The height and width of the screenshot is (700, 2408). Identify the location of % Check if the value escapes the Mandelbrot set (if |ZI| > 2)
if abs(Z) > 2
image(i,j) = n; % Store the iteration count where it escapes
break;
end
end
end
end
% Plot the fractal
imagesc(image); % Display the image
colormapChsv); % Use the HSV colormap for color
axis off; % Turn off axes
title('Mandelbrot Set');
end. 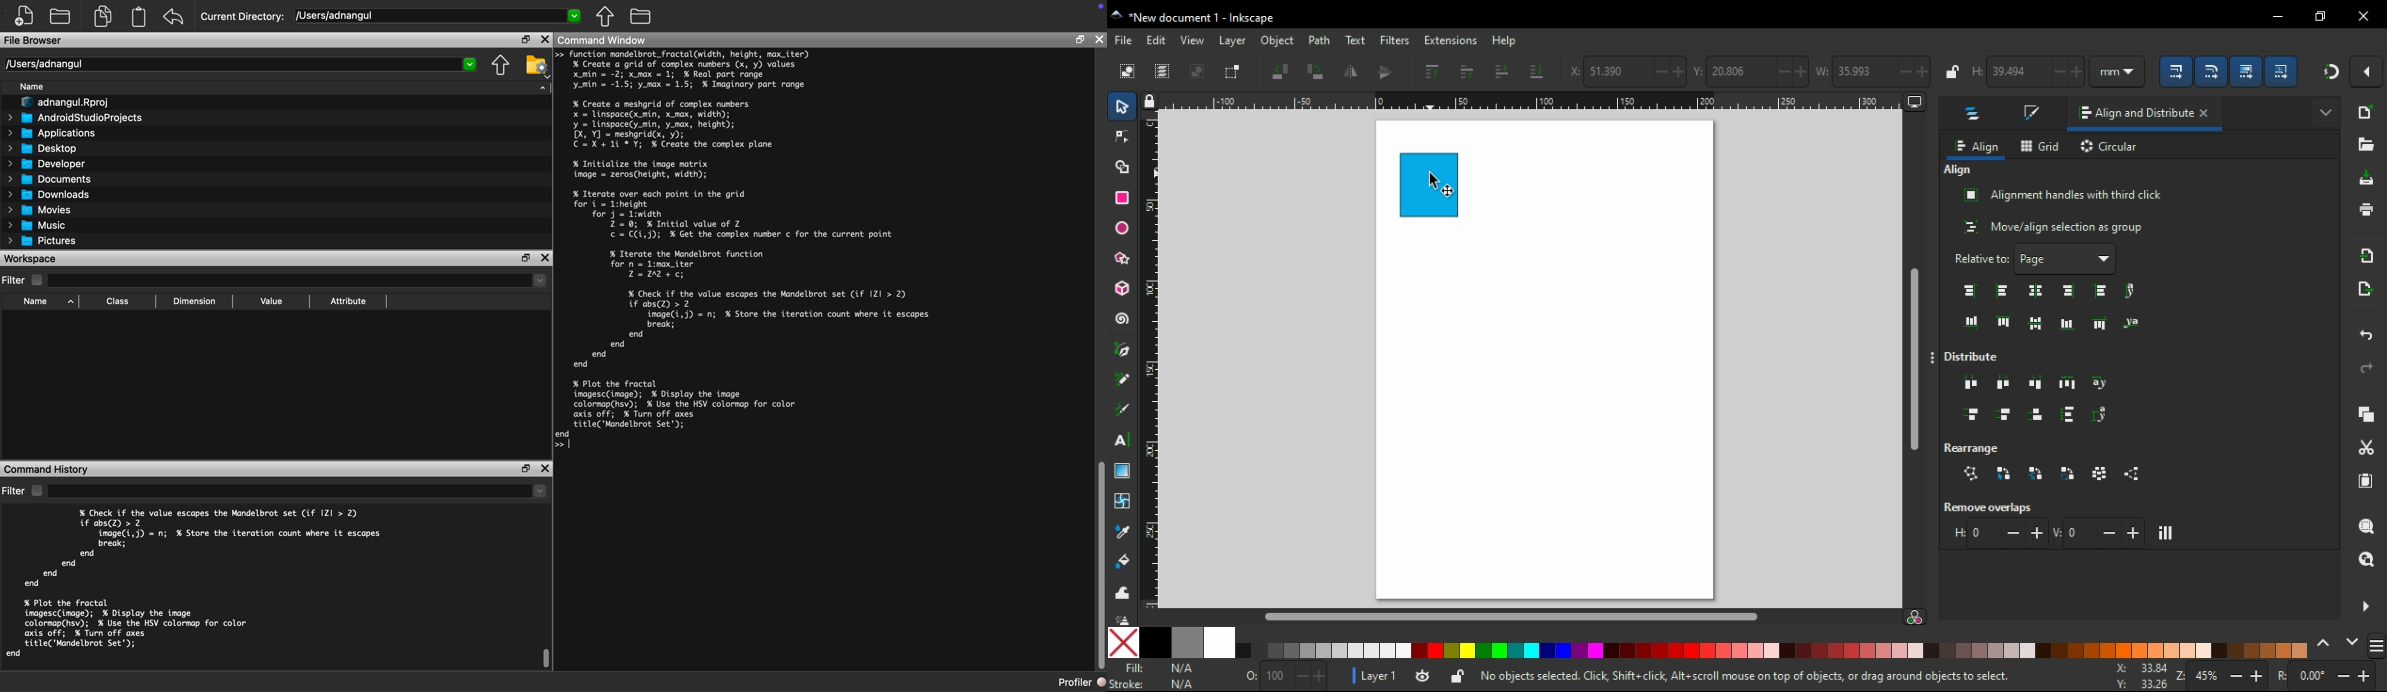
(195, 582).